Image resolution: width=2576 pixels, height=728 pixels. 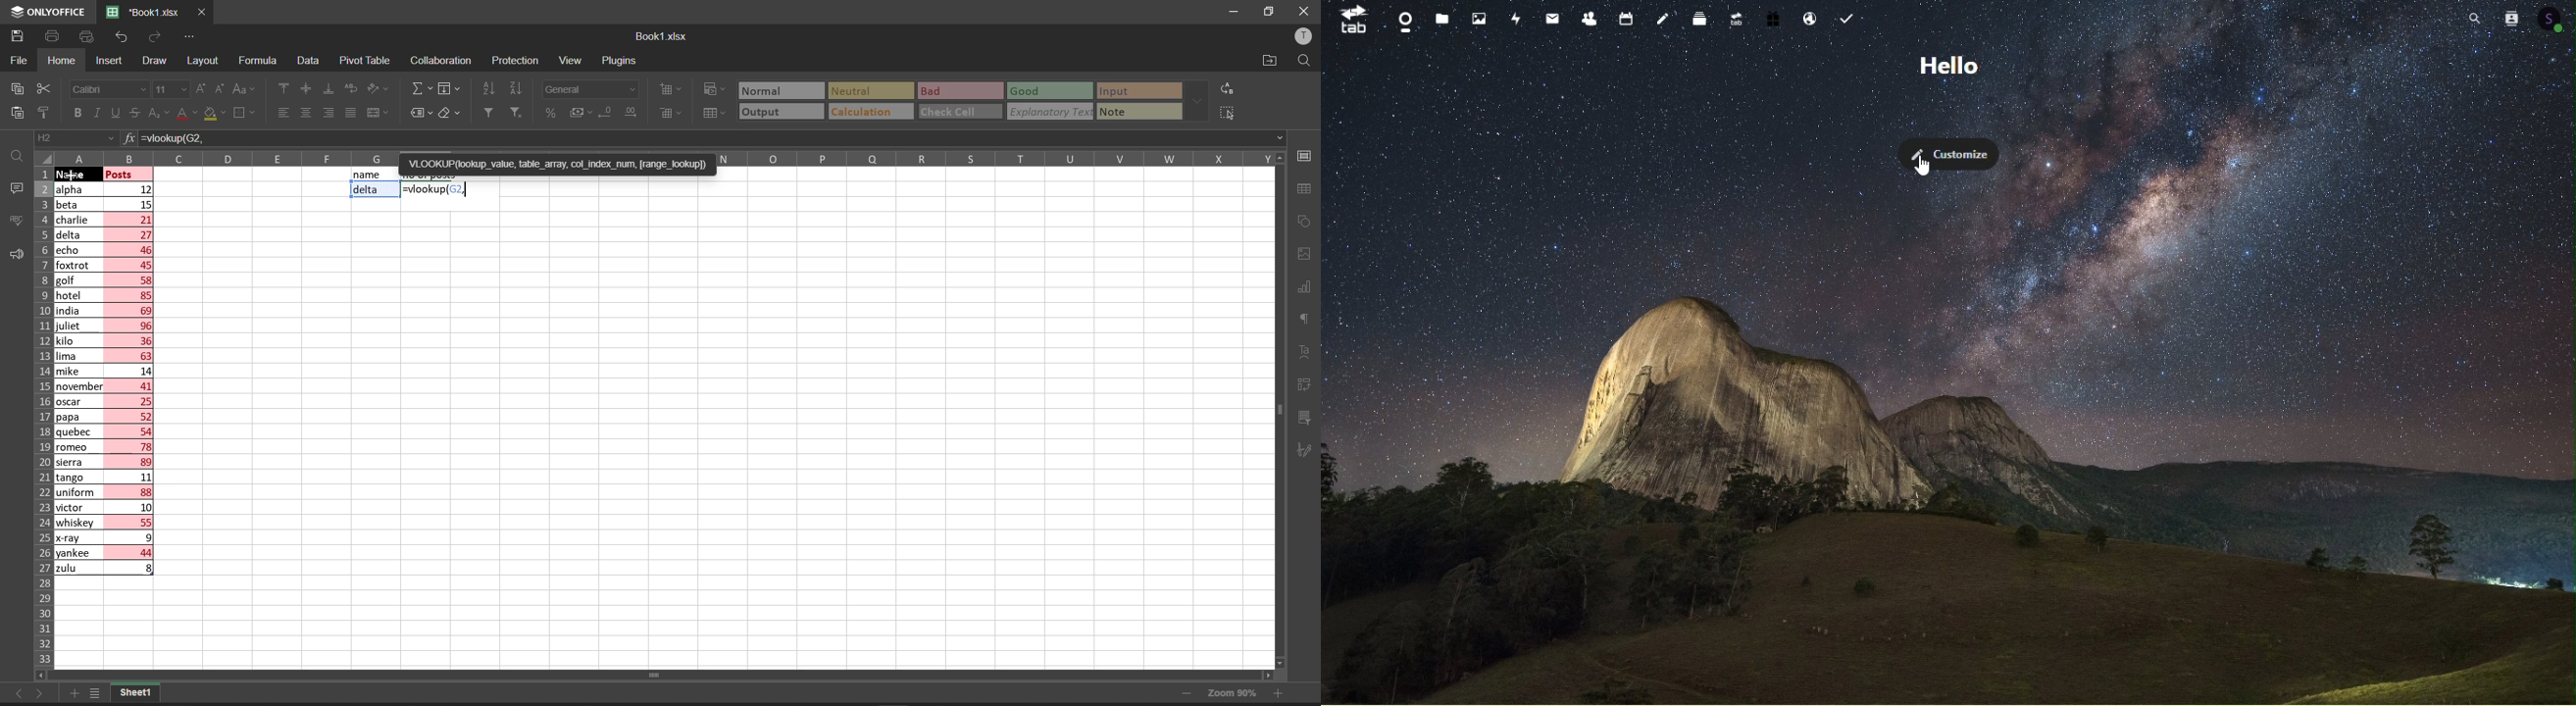 What do you see at coordinates (1197, 98) in the screenshot?
I see `data font additional options` at bounding box center [1197, 98].